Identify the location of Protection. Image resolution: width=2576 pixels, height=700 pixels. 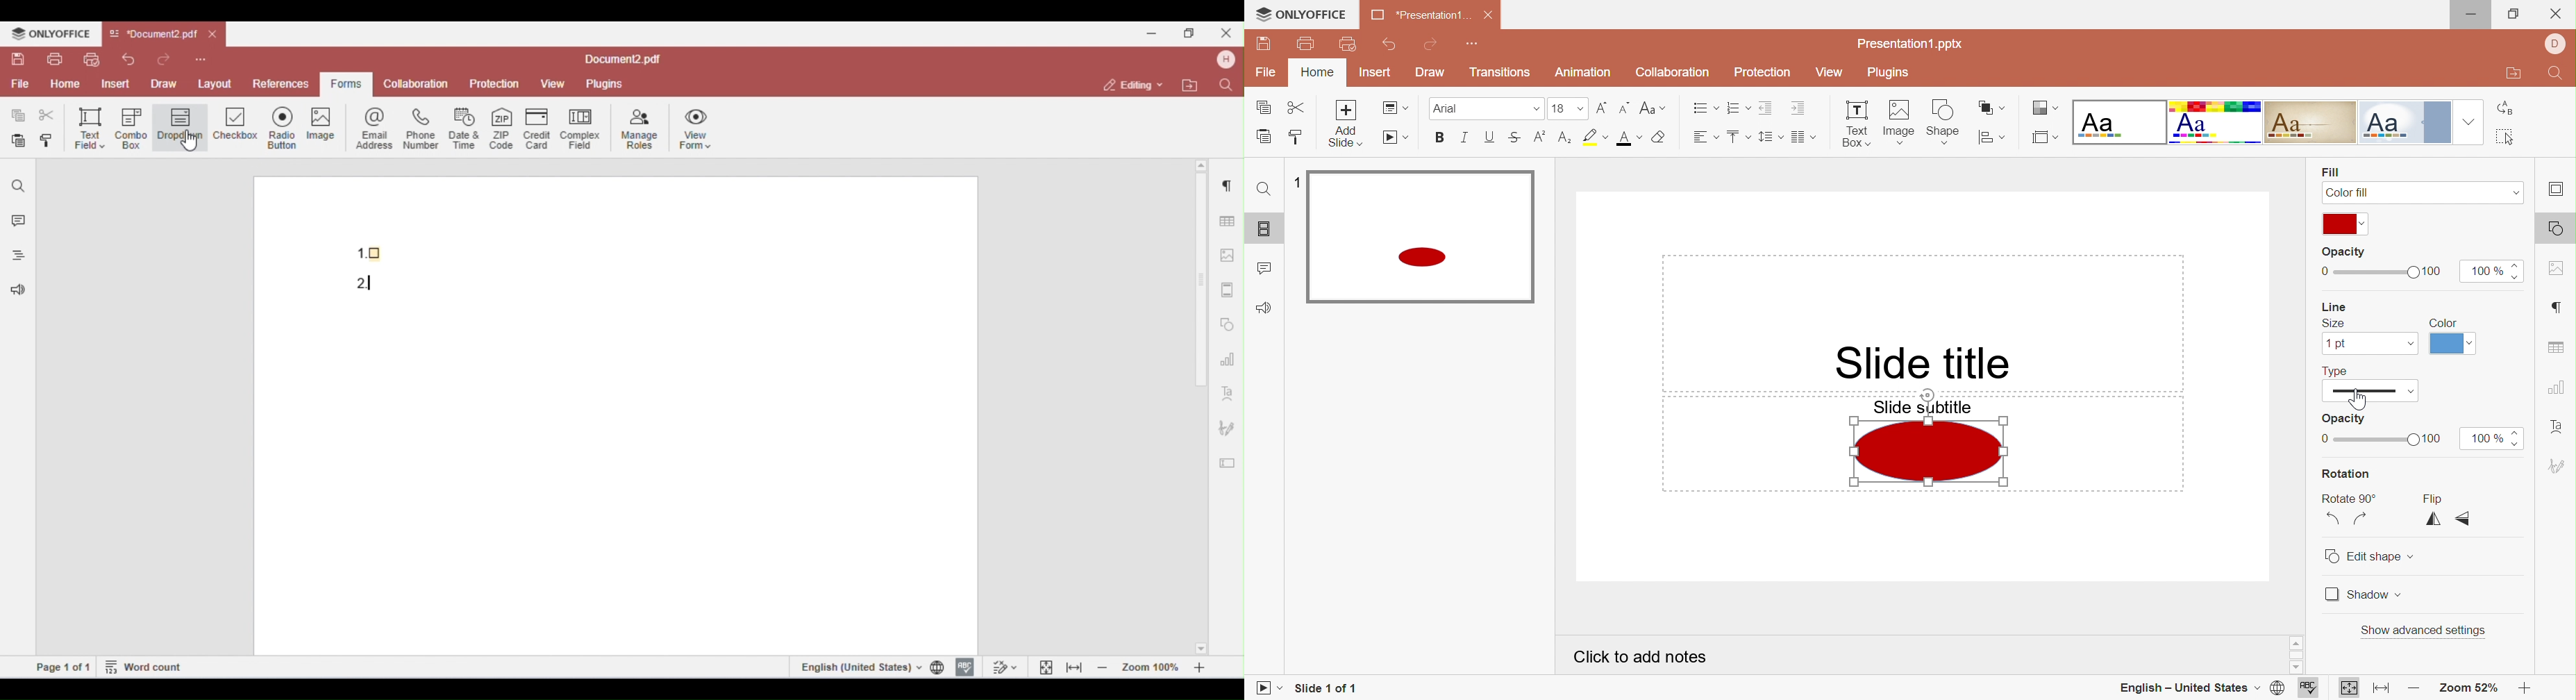
(1764, 73).